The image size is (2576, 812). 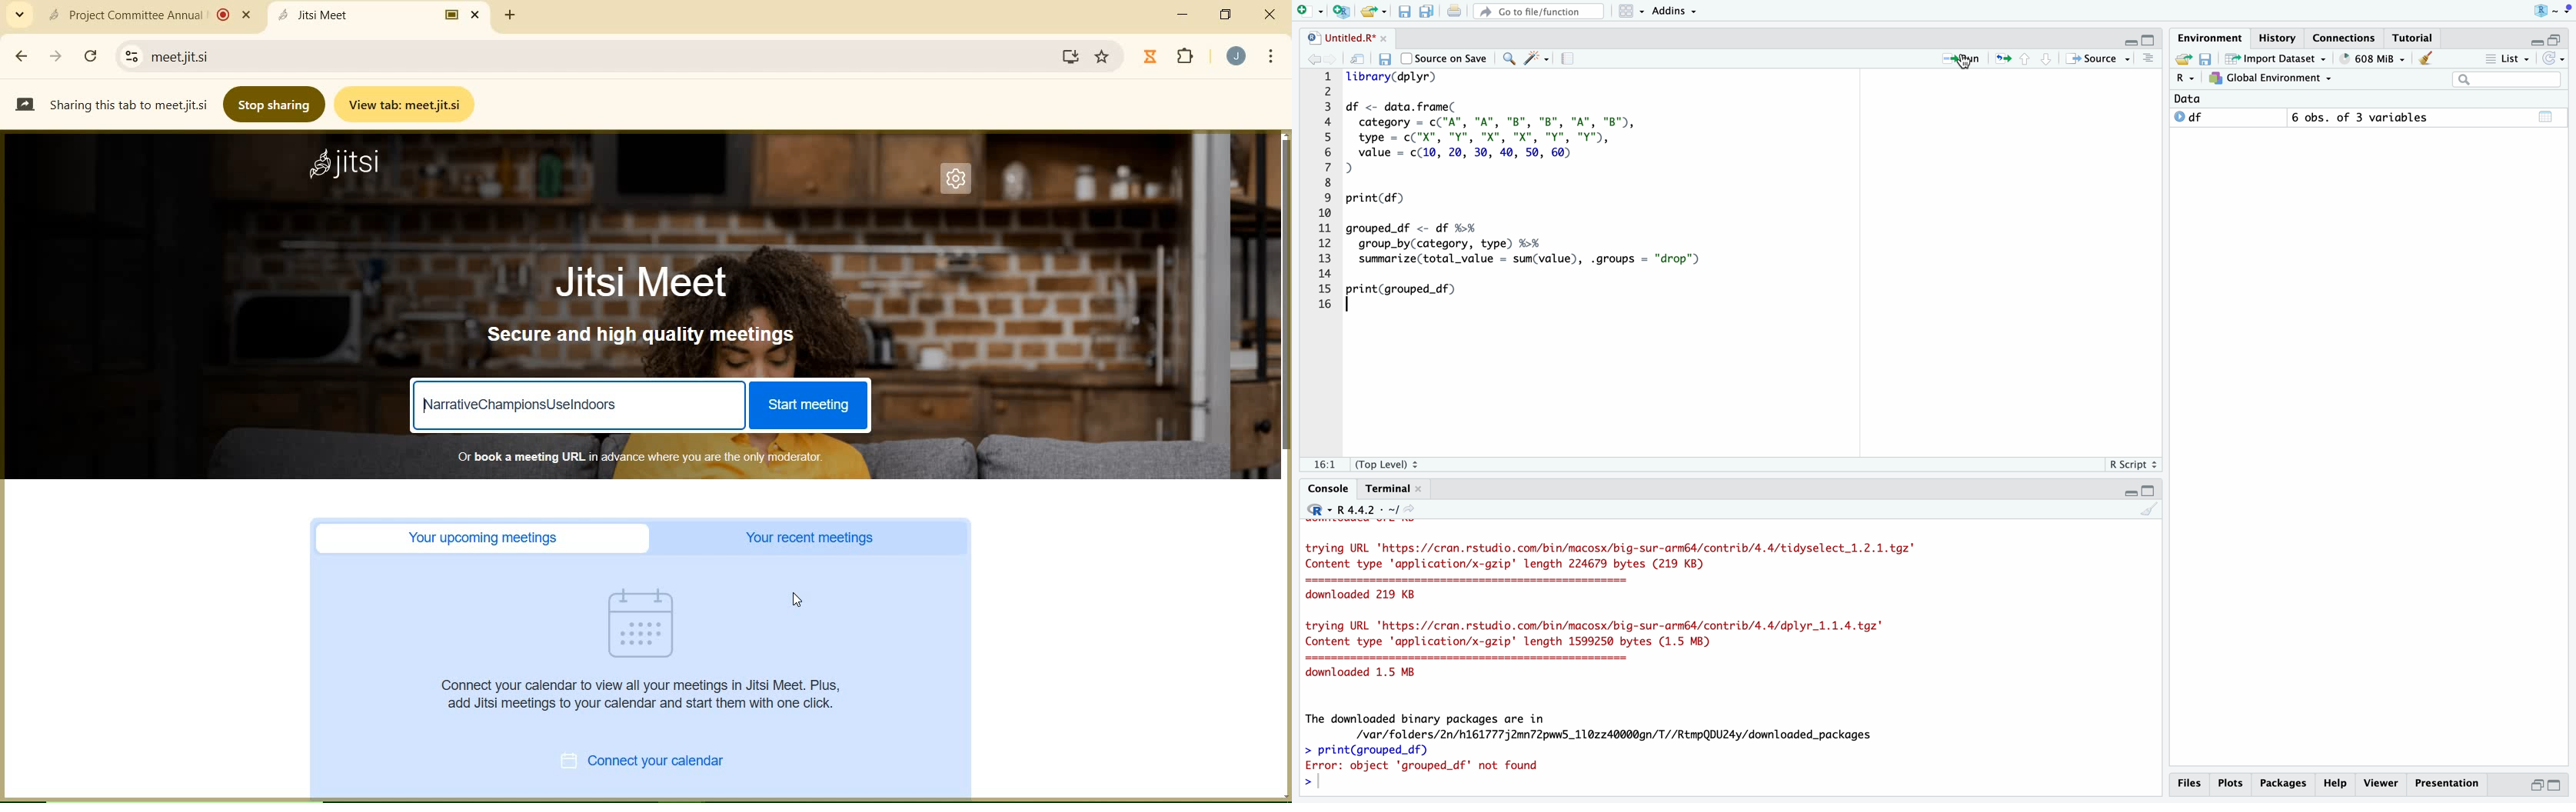 What do you see at coordinates (2228, 117) in the screenshot?
I see `O df` at bounding box center [2228, 117].